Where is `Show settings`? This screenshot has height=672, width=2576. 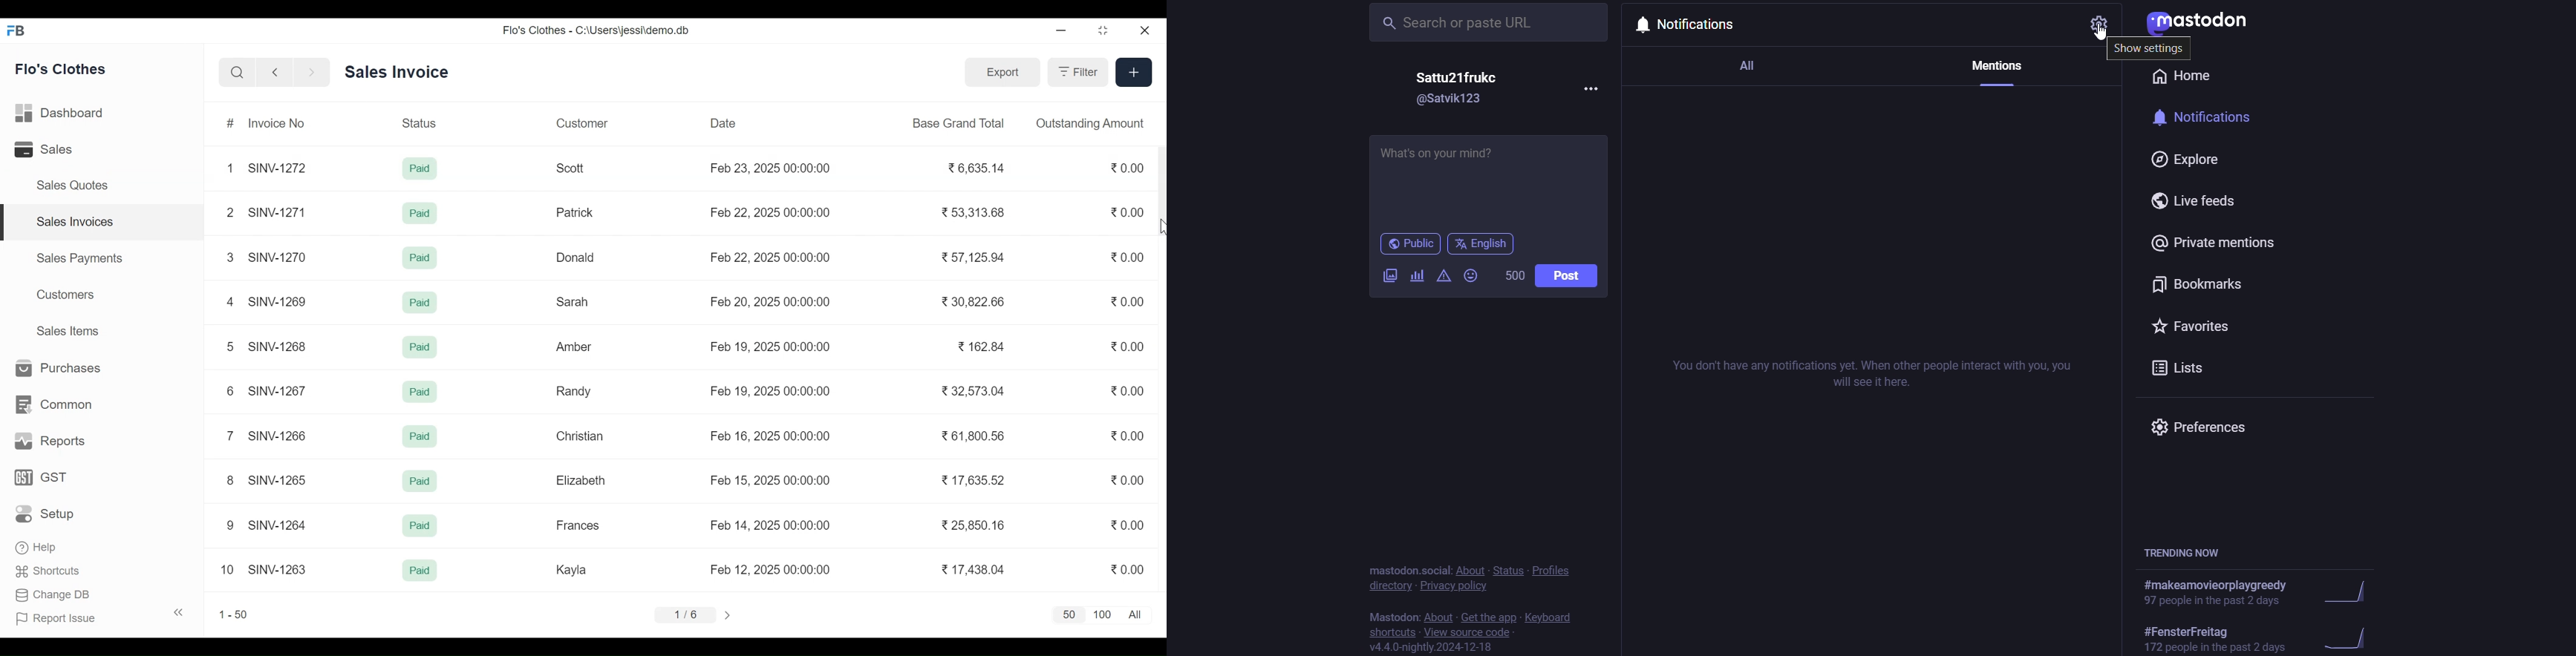
Show settings is located at coordinates (2148, 49).